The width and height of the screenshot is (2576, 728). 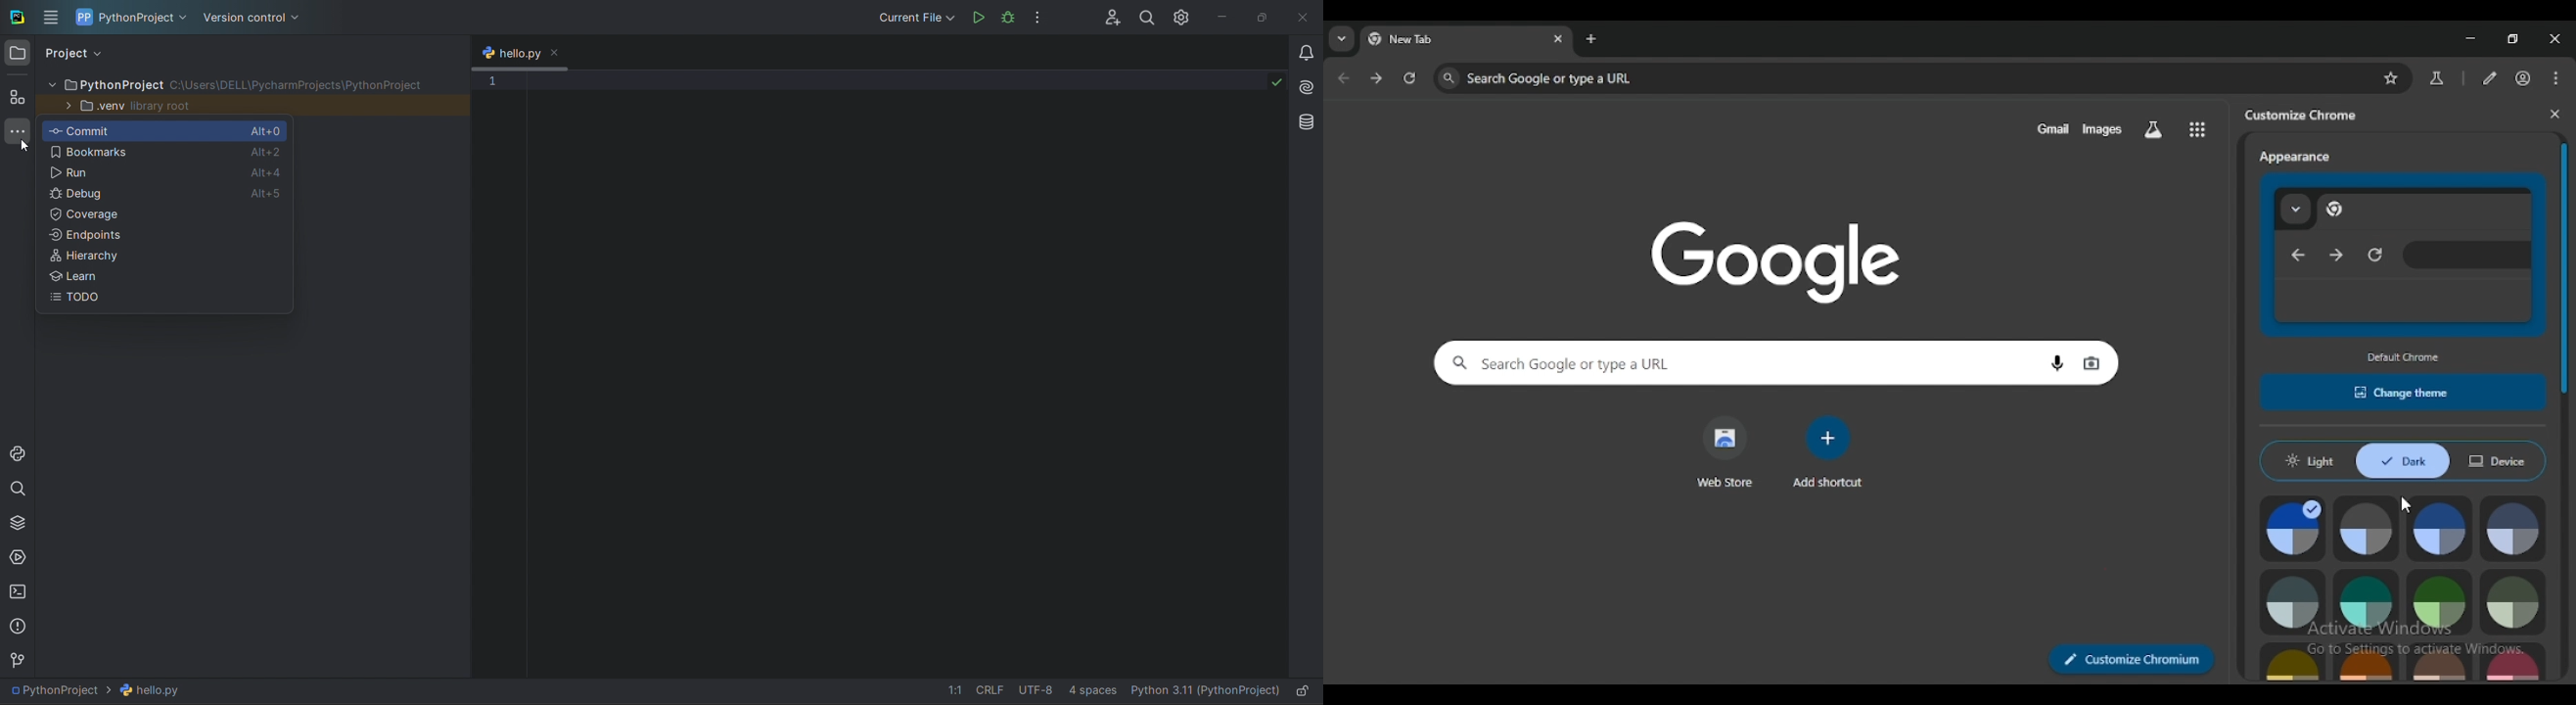 I want to click on close tab, so click(x=1558, y=38).